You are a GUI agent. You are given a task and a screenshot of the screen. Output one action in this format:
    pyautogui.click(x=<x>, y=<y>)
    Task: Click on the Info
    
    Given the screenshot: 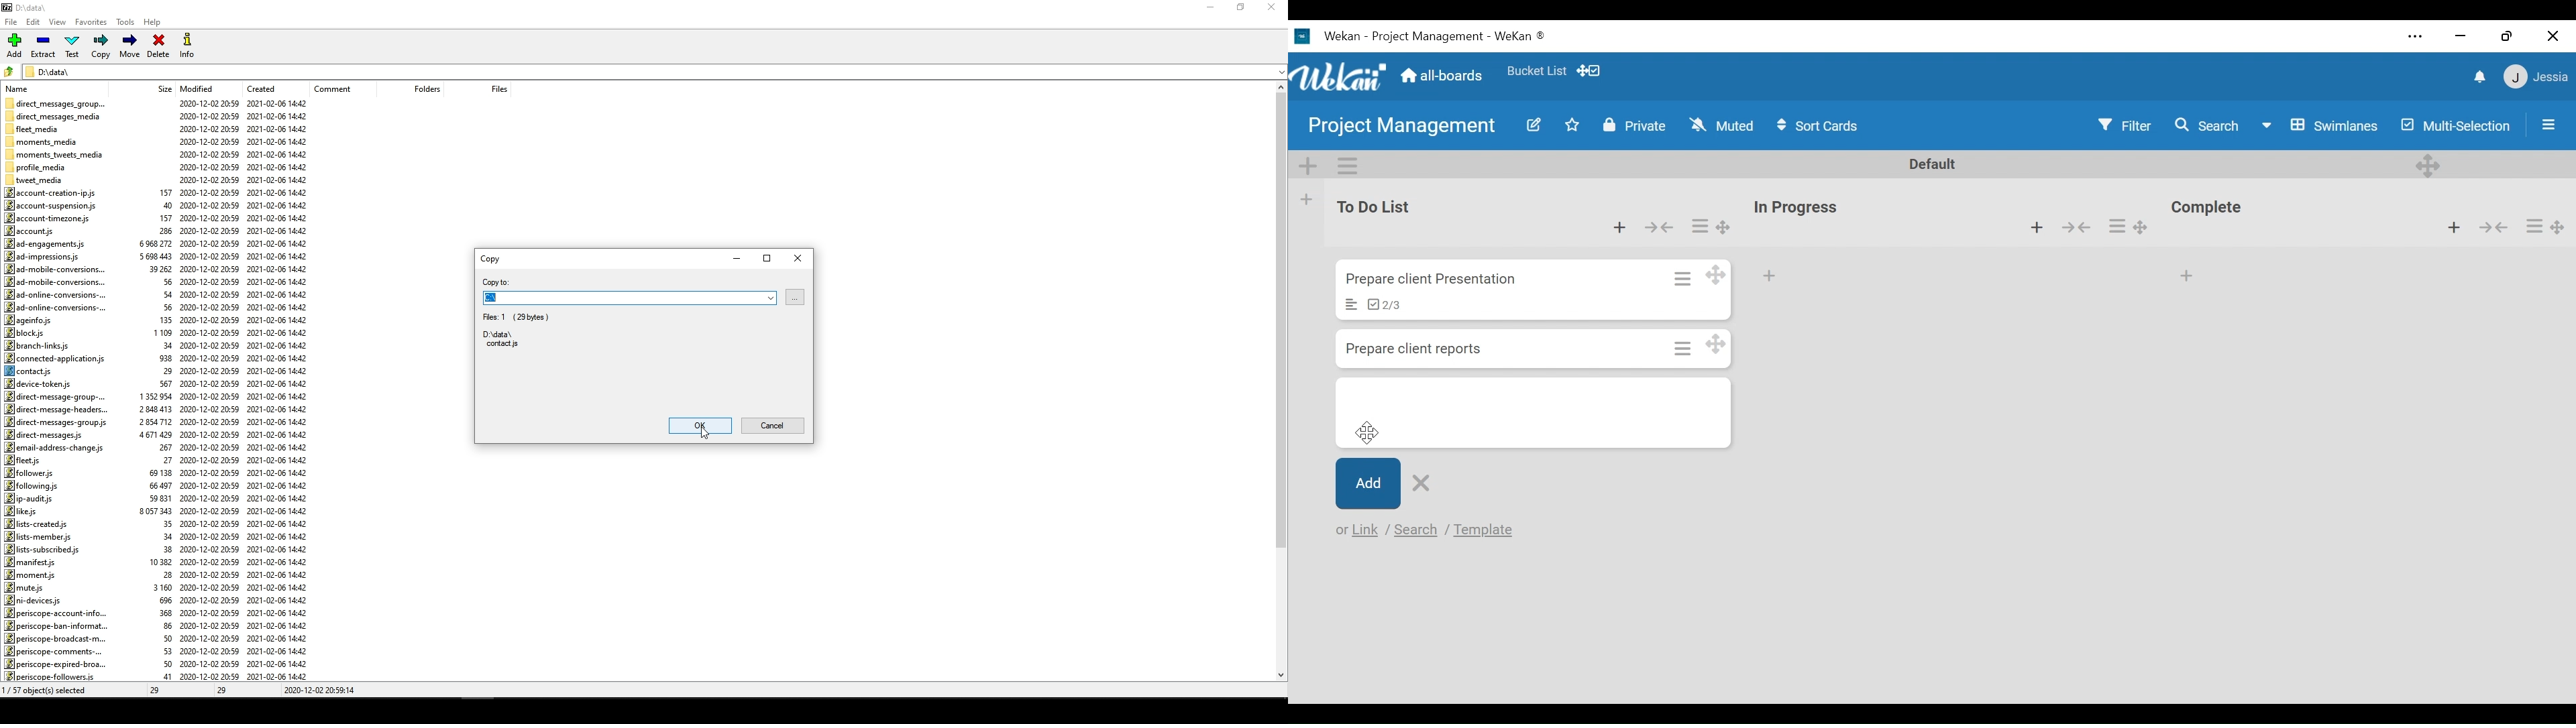 What is the action you would take?
    pyautogui.click(x=186, y=46)
    